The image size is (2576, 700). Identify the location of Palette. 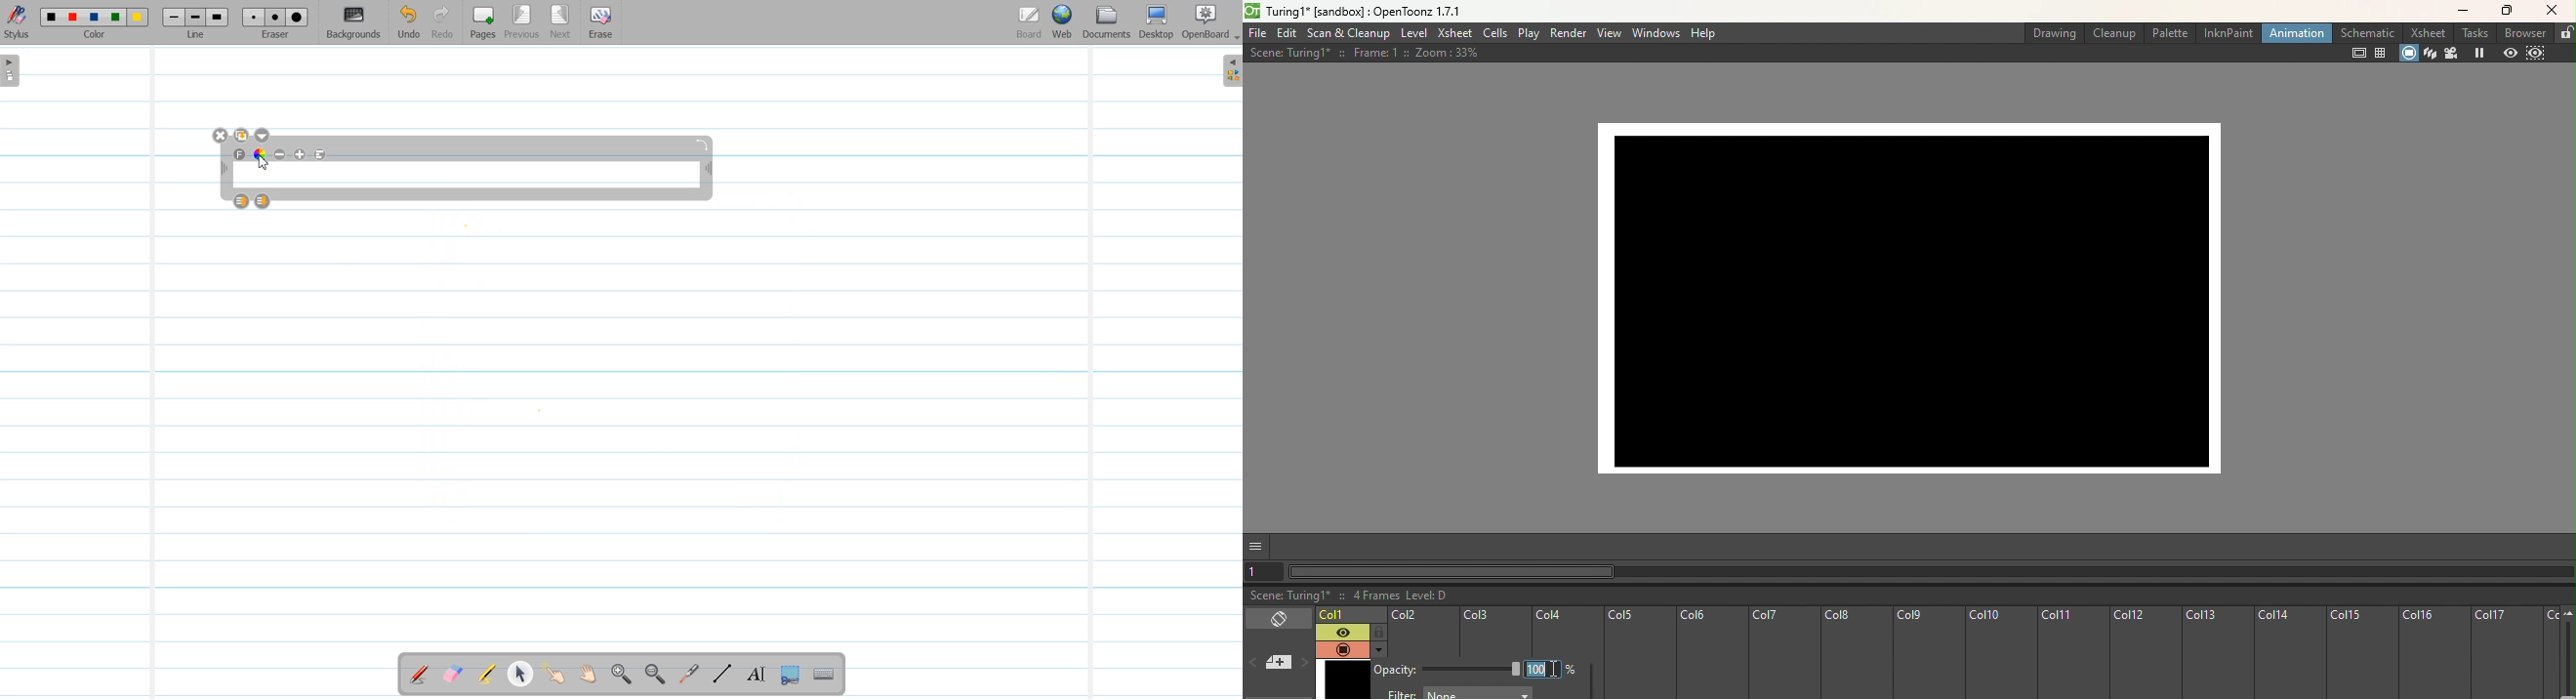
(2170, 32).